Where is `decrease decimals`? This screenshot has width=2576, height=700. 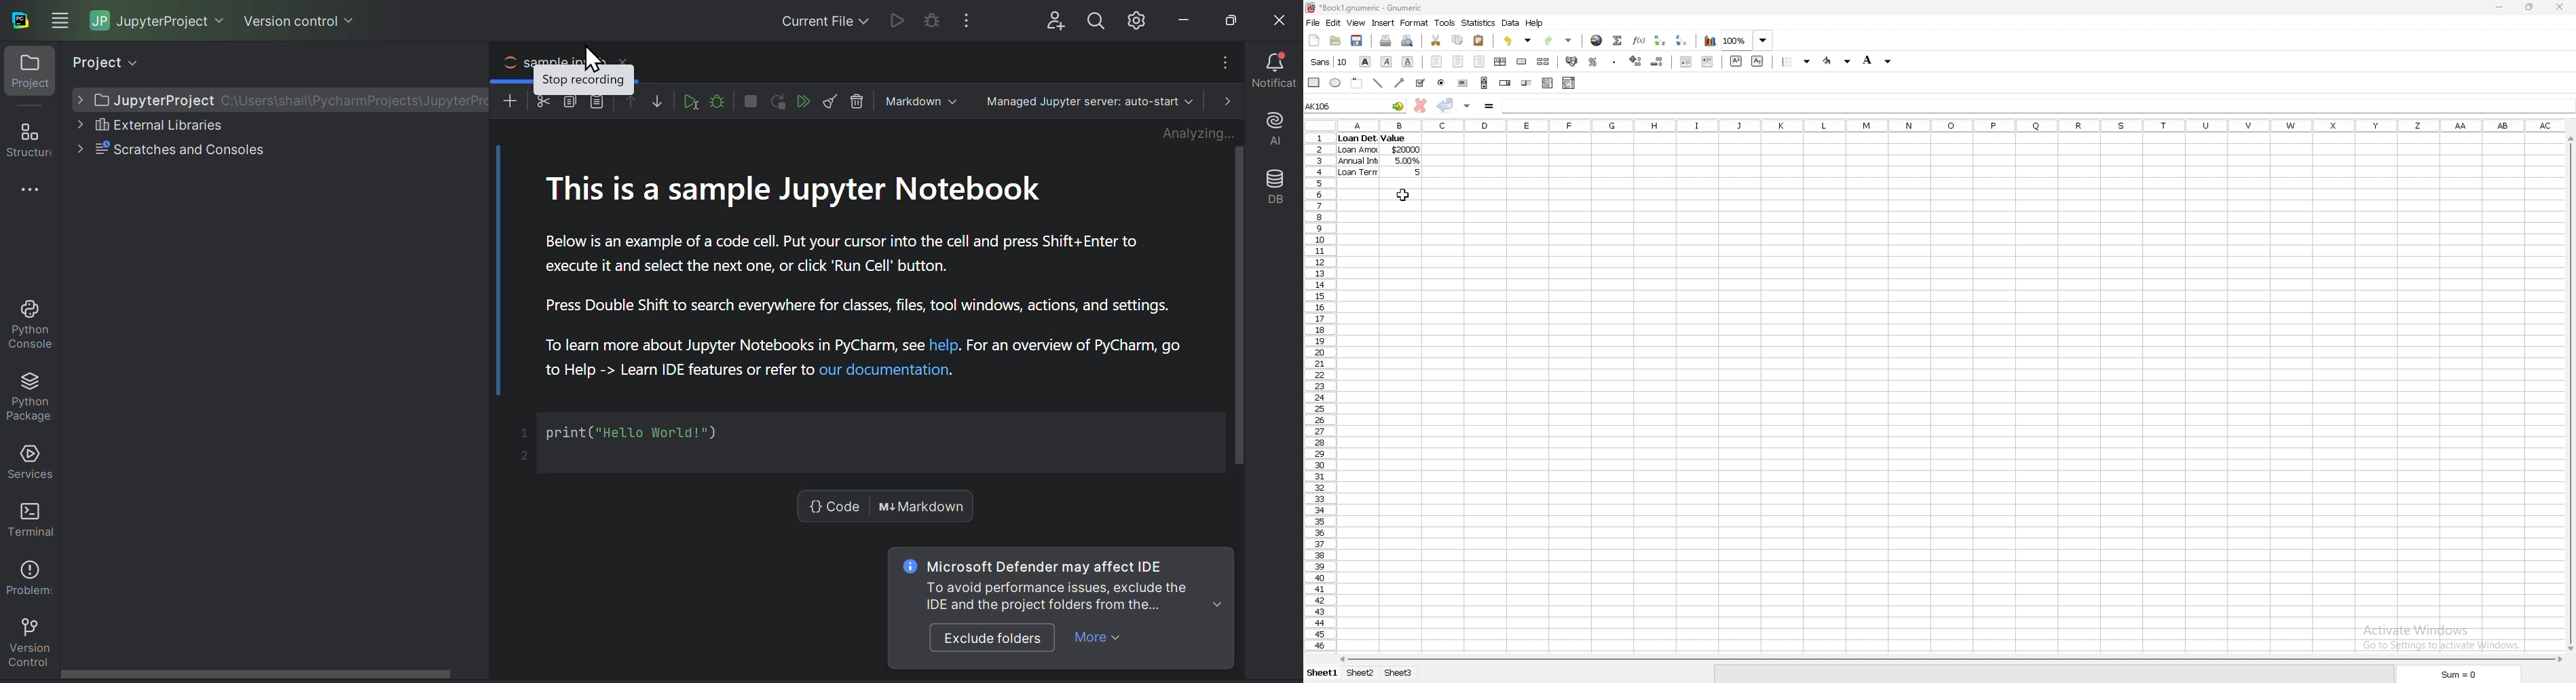 decrease decimals is located at coordinates (1658, 62).